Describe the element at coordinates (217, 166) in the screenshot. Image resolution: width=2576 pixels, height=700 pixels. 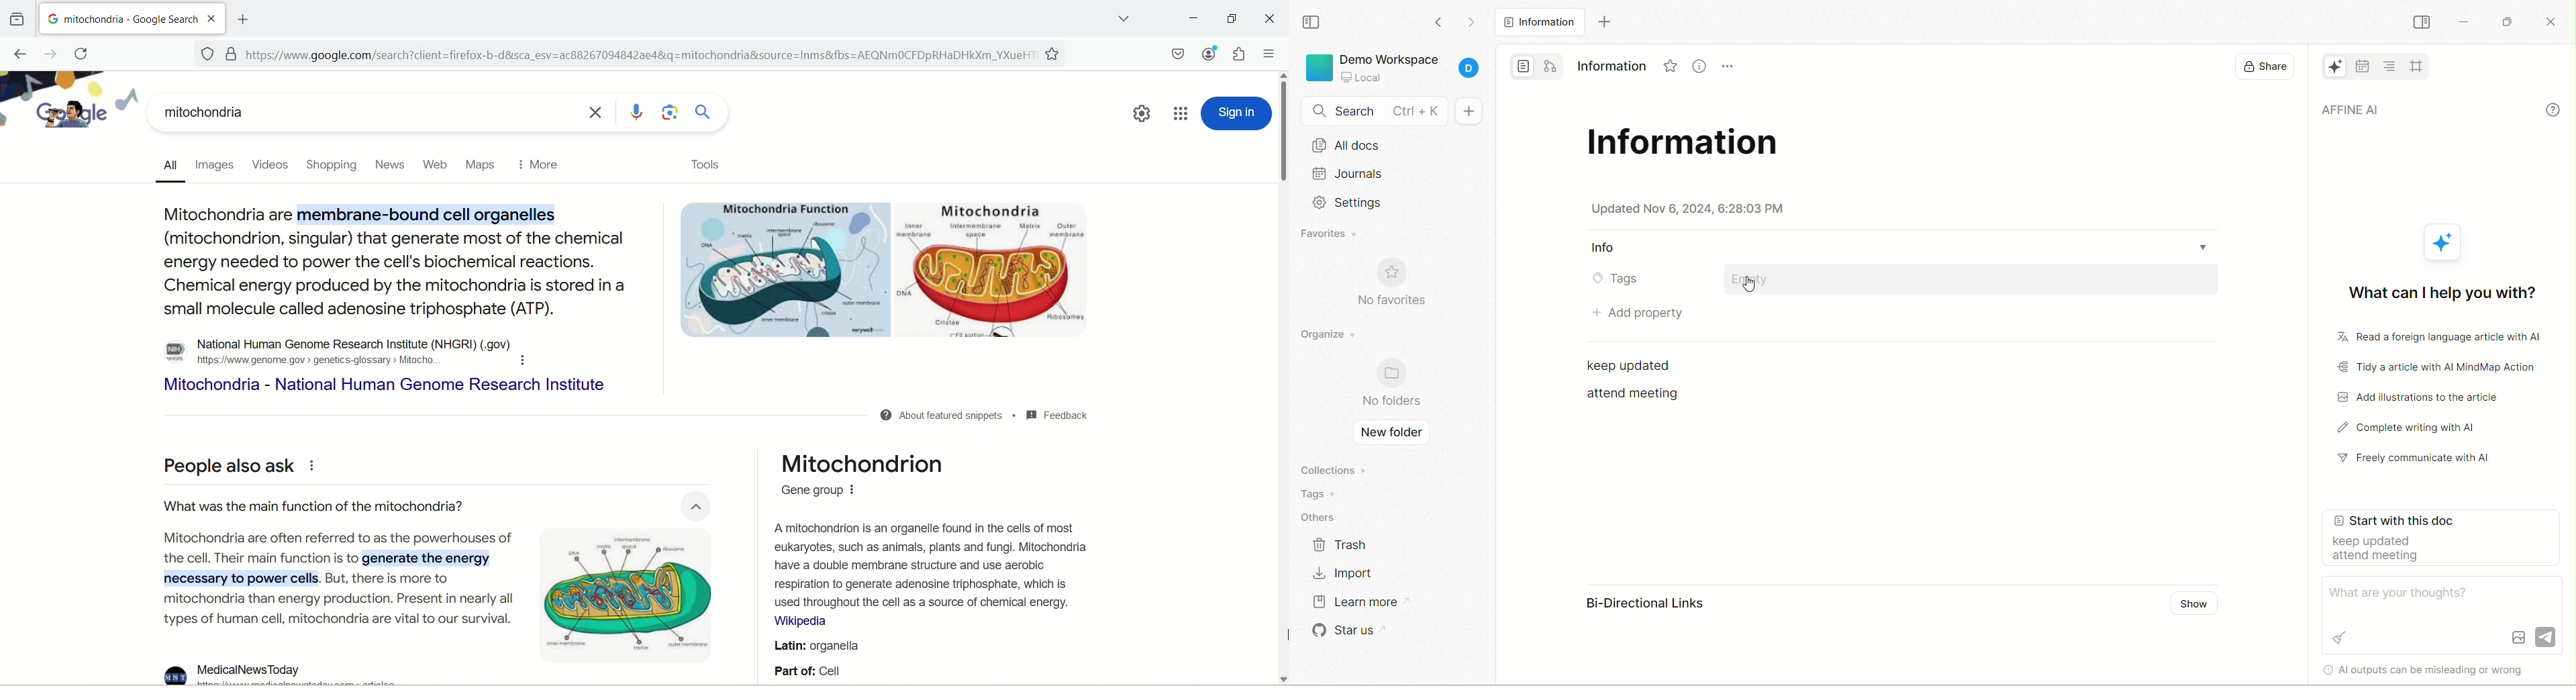
I see `images` at that location.